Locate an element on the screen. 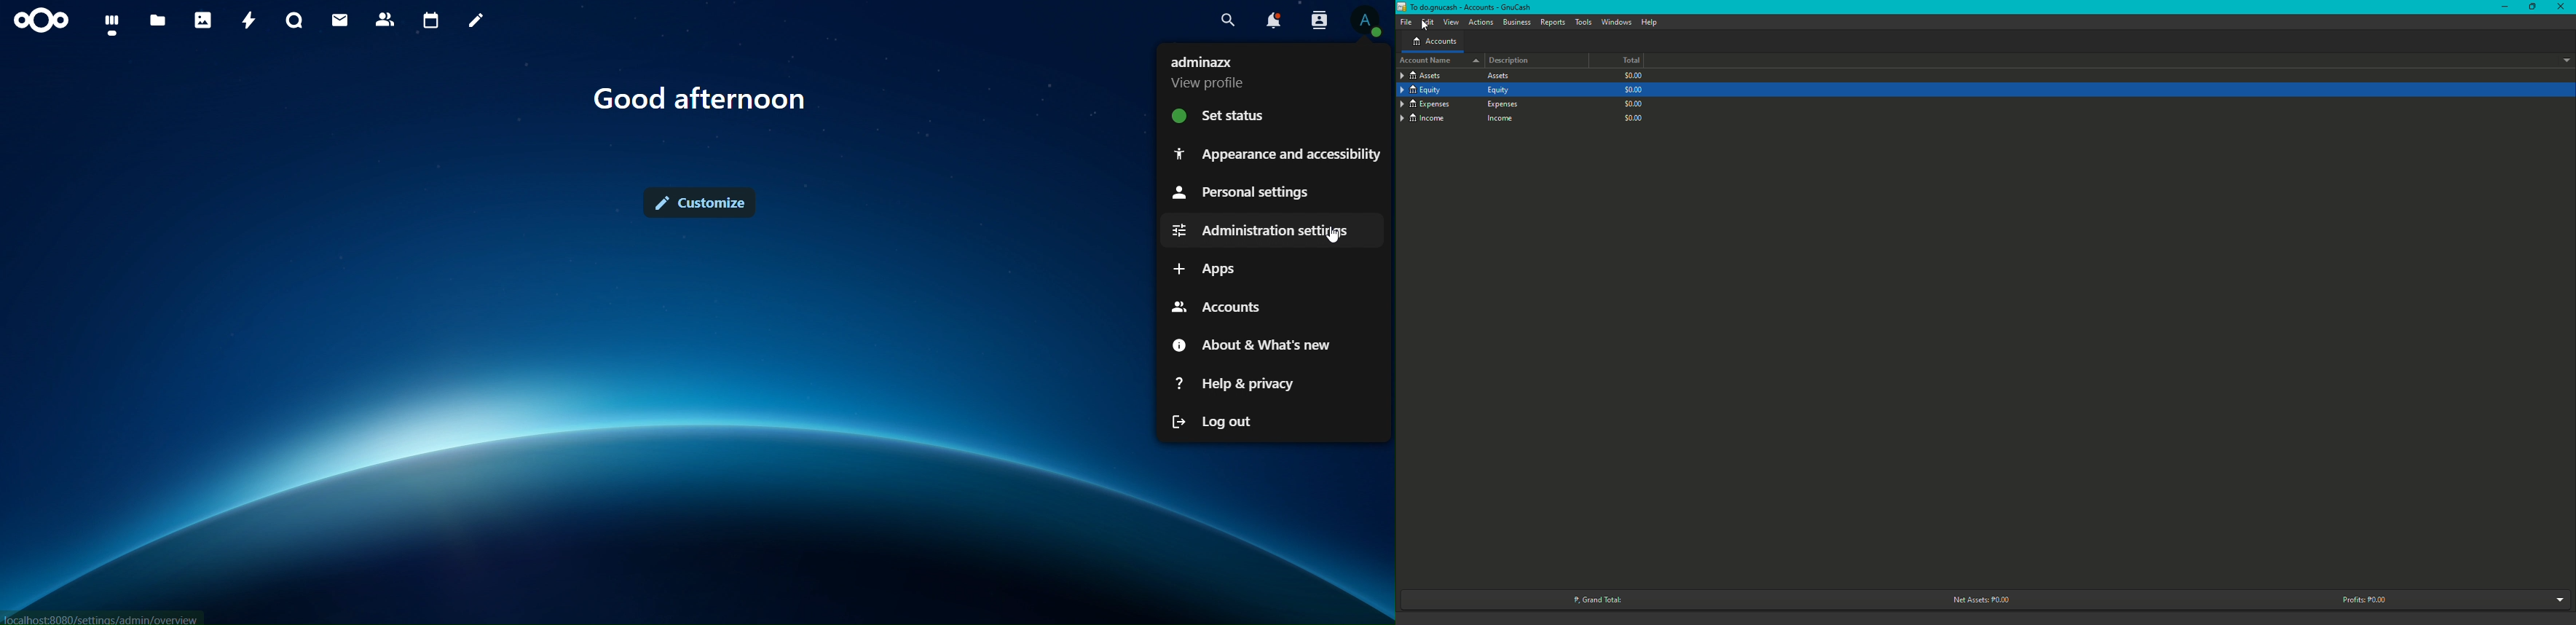 This screenshot has width=2576, height=644. cursor is located at coordinates (1424, 26).